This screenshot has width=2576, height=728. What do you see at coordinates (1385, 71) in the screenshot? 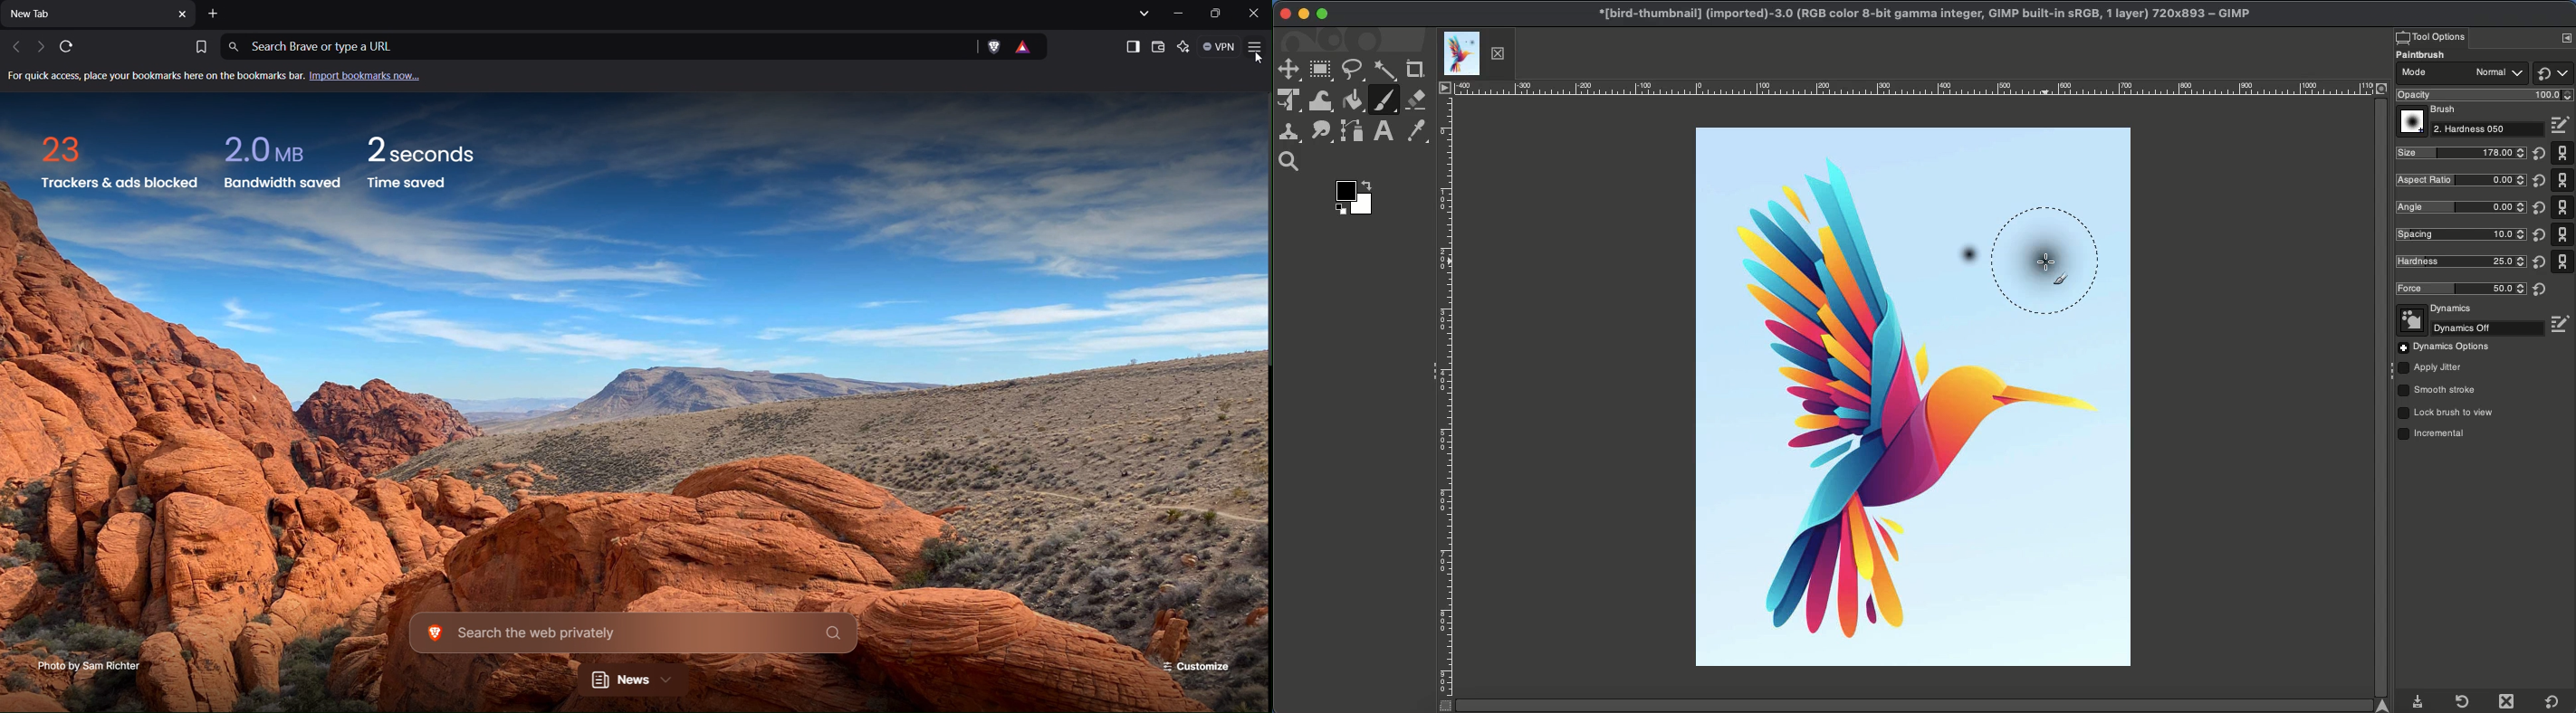
I see `Fuzzy selector` at bounding box center [1385, 71].